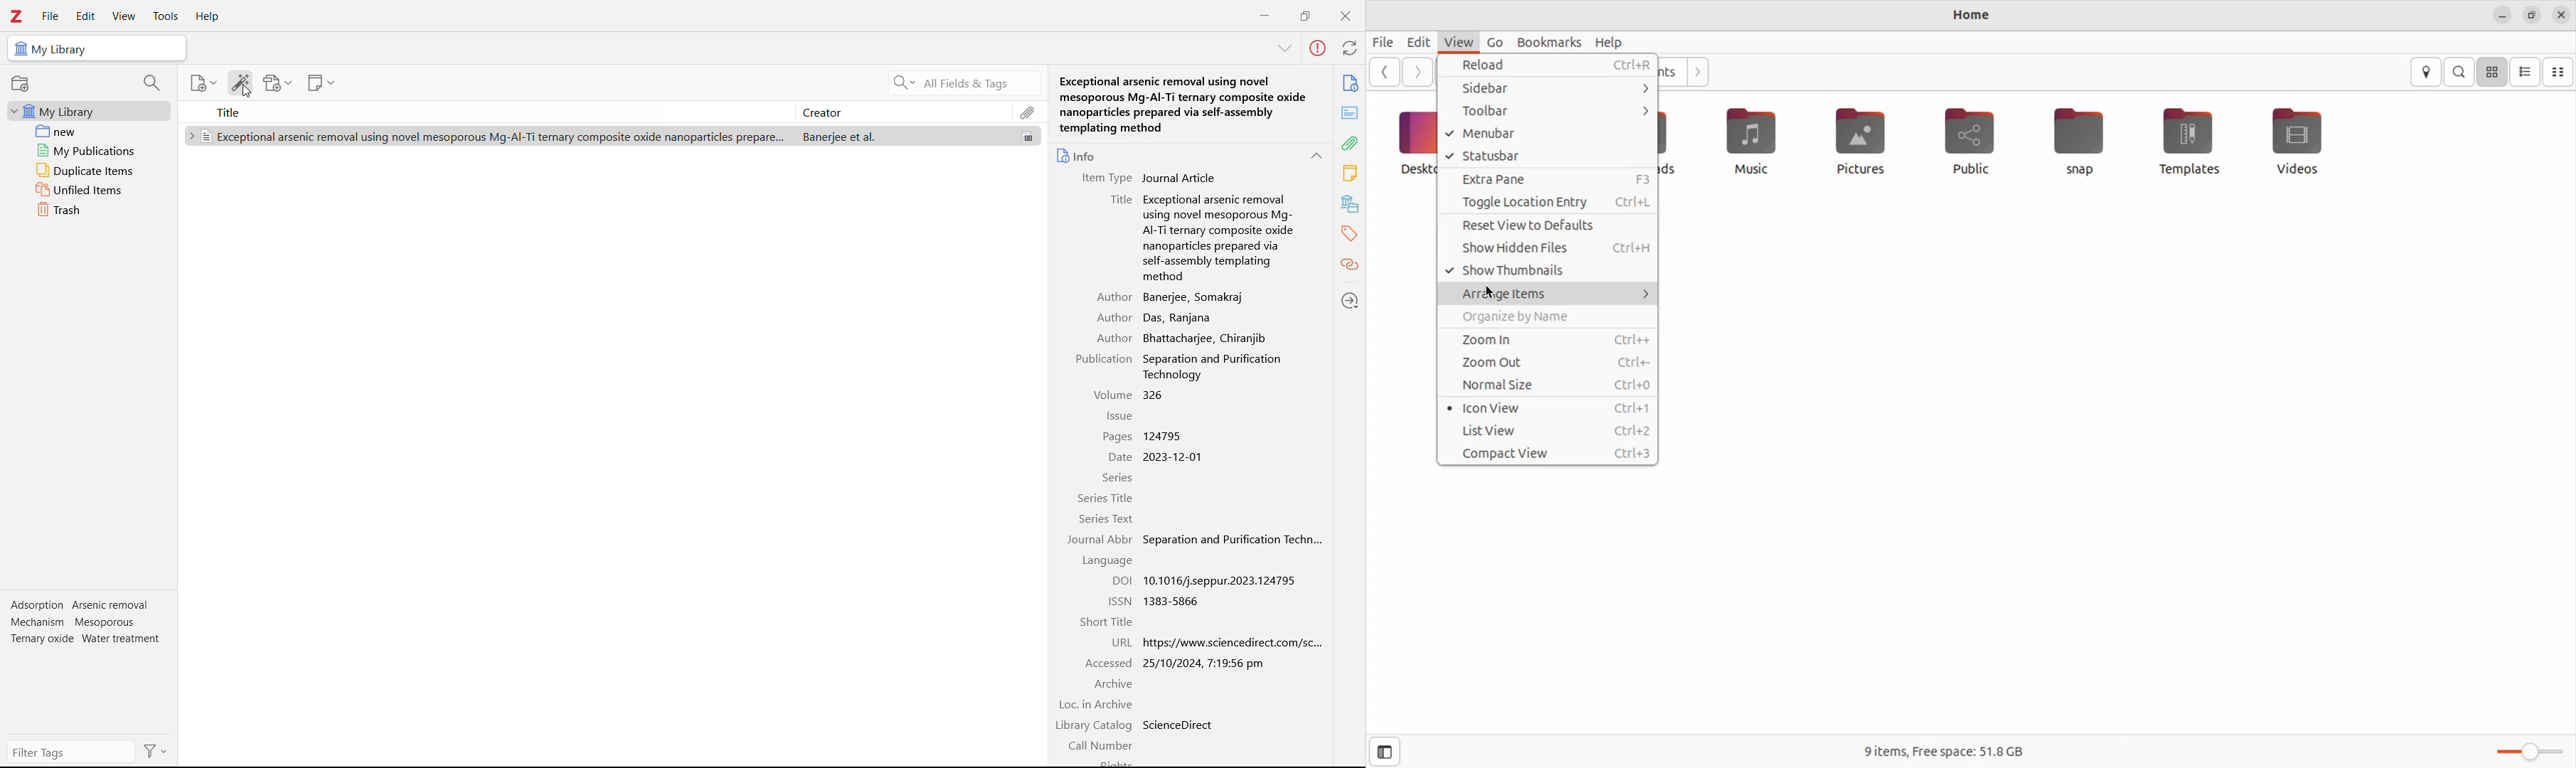  Describe the element at coordinates (1316, 156) in the screenshot. I see `collapse info` at that location.